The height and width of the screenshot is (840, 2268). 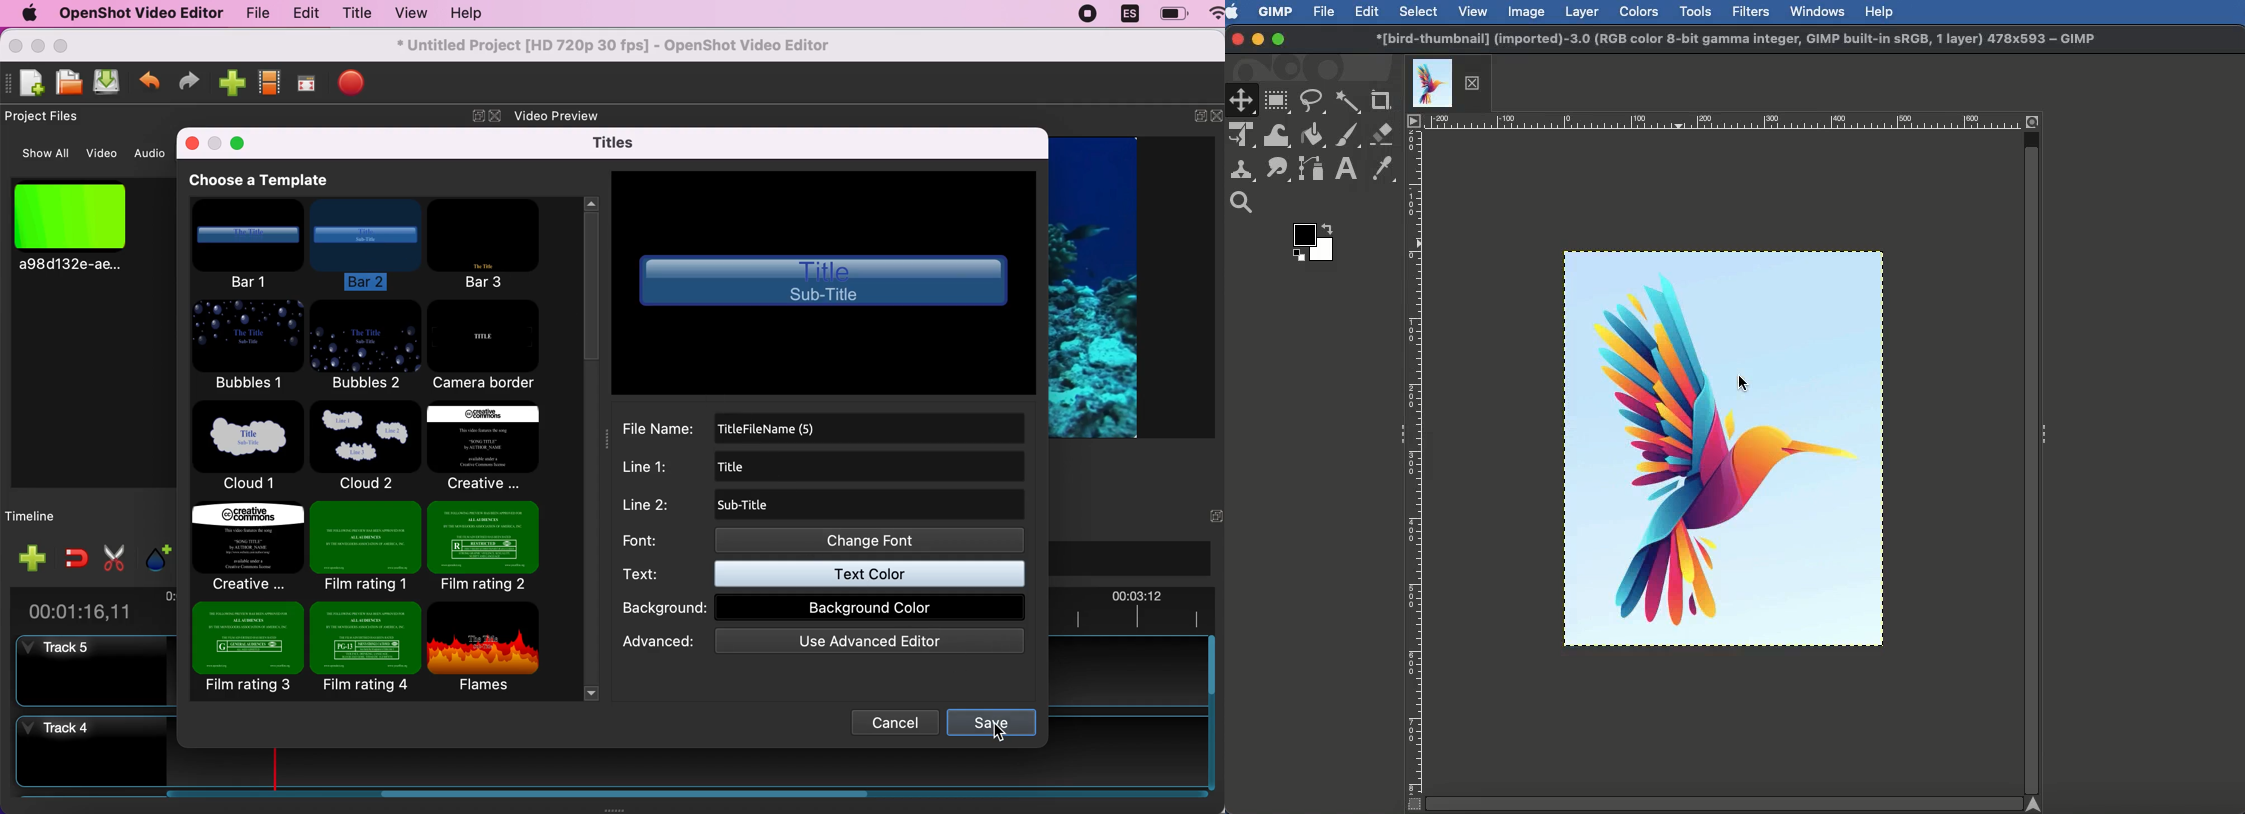 I want to click on Window, so click(x=1820, y=10).